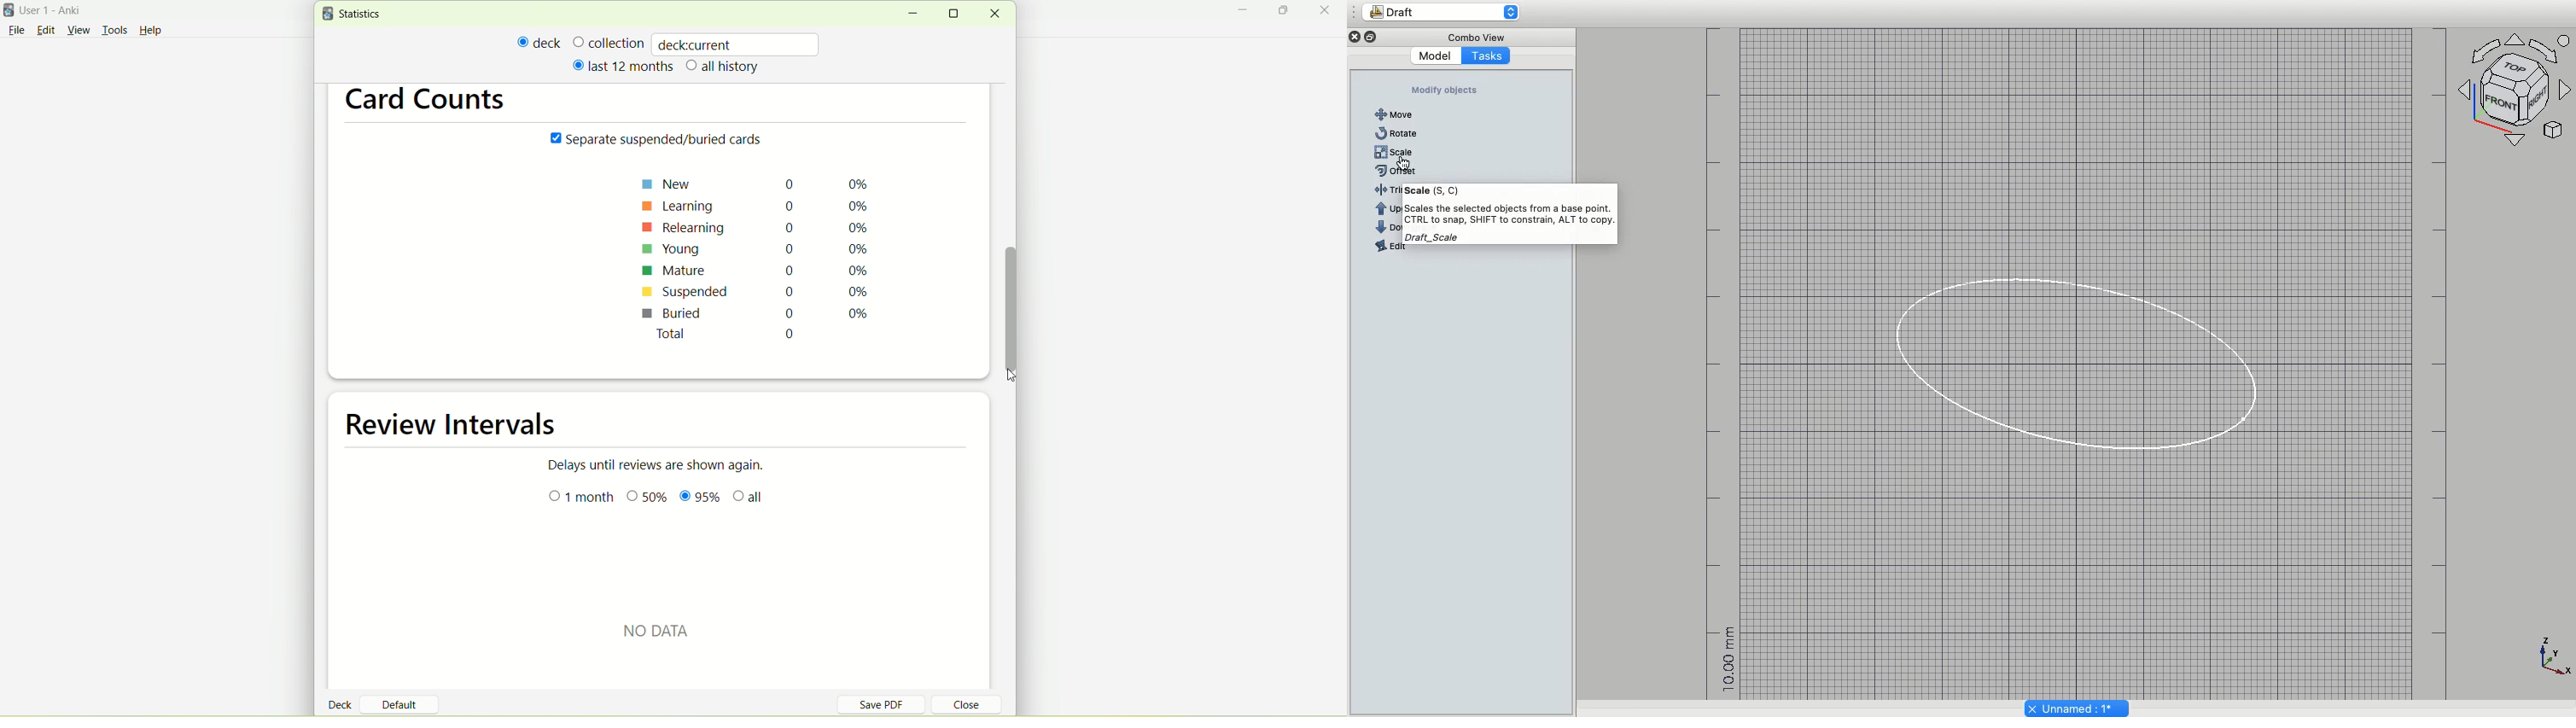  What do you see at coordinates (1016, 379) in the screenshot?
I see `cursor` at bounding box center [1016, 379].